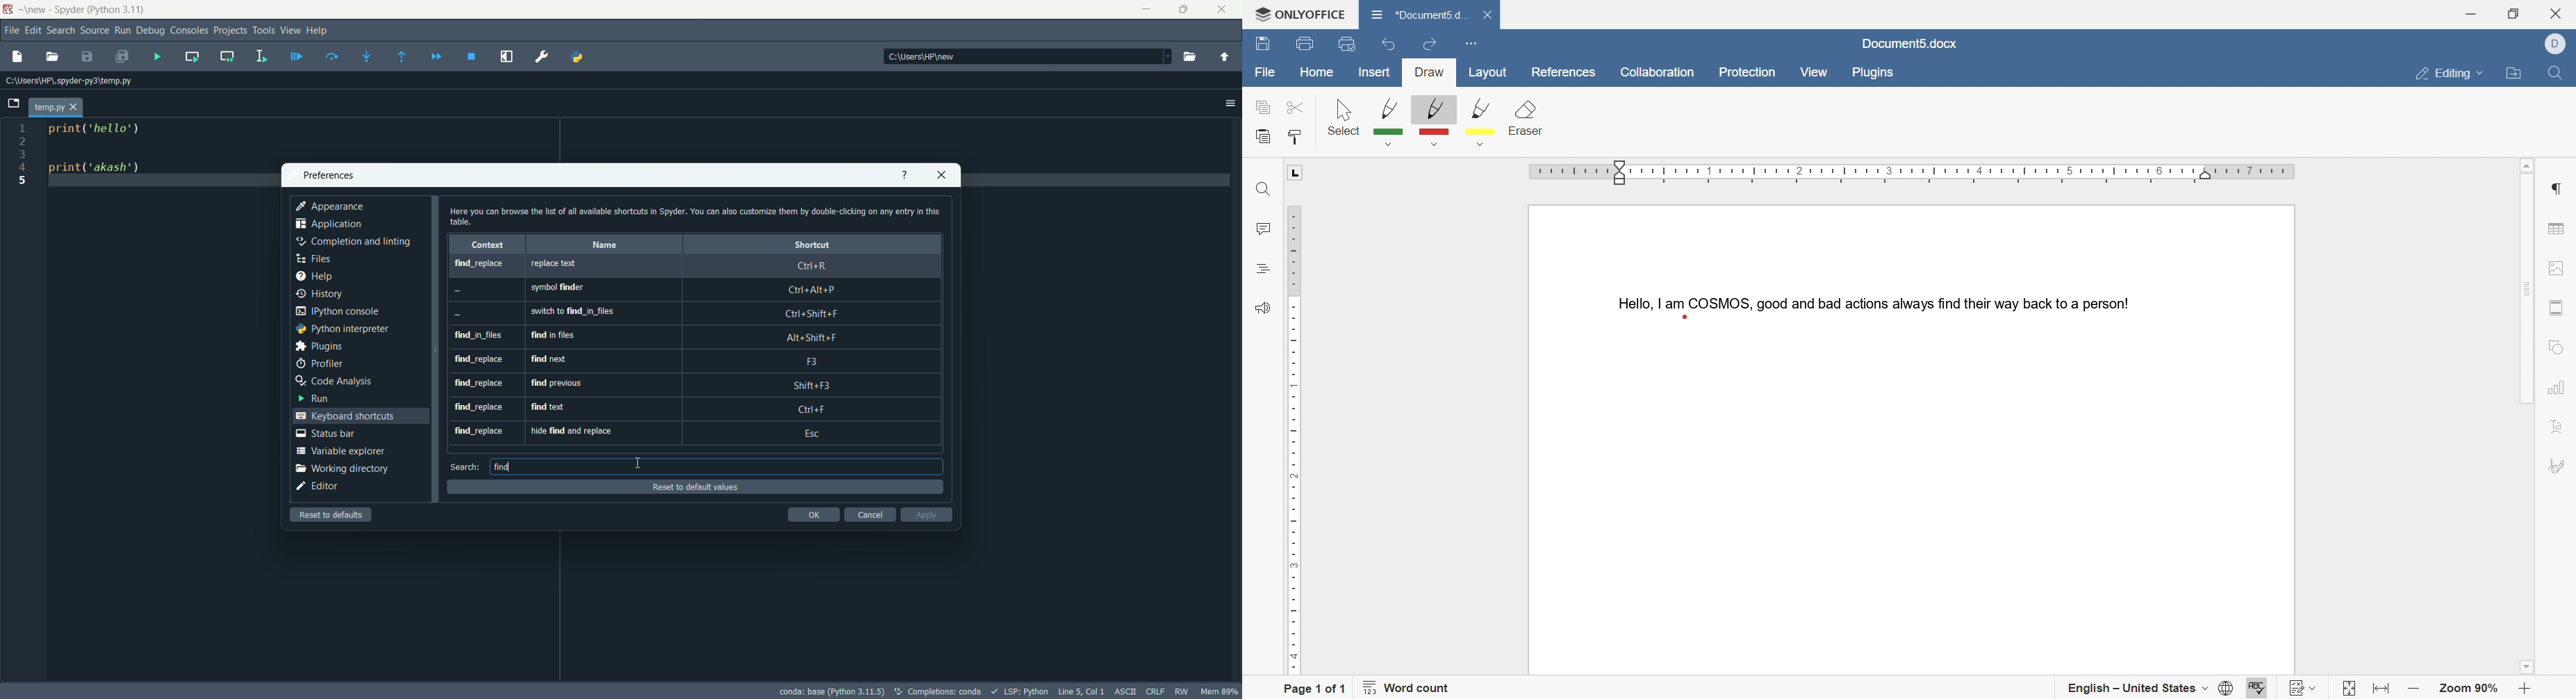 The height and width of the screenshot is (700, 2576). I want to click on shape settings, so click(2557, 345).